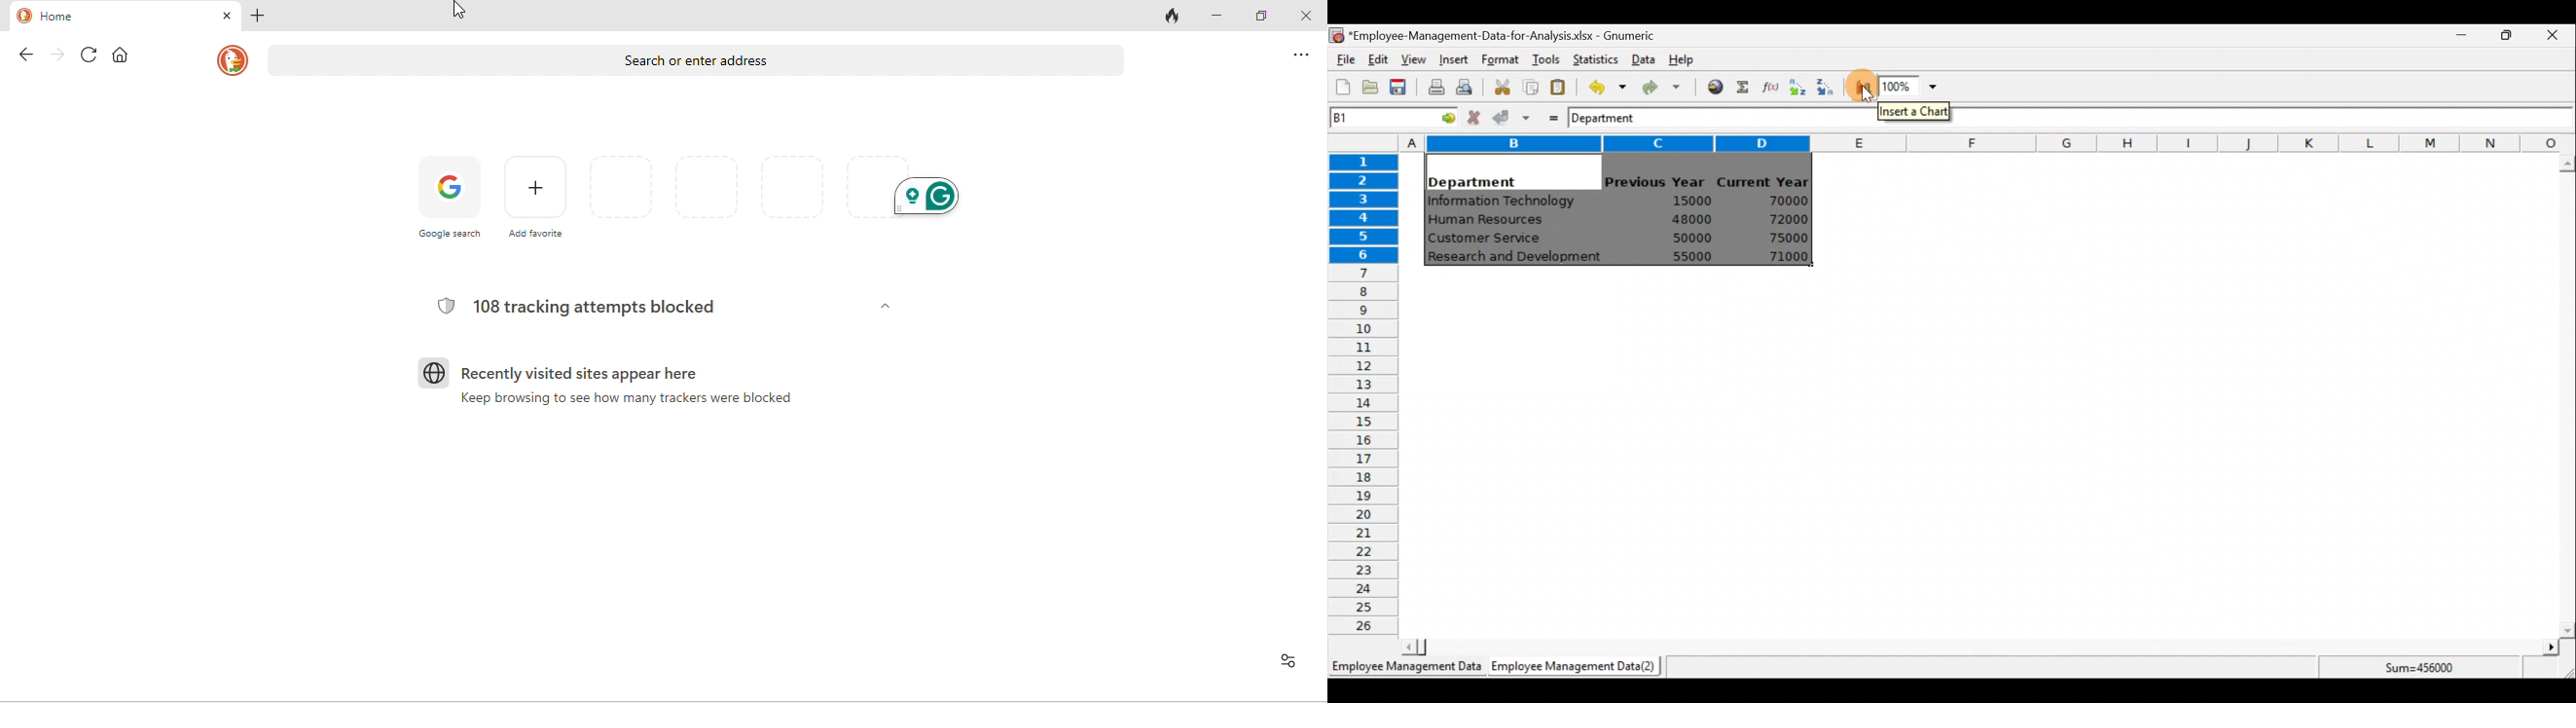 Image resolution: width=2576 pixels, height=728 pixels. What do you see at coordinates (1519, 258) in the screenshot?
I see `Research and Development` at bounding box center [1519, 258].